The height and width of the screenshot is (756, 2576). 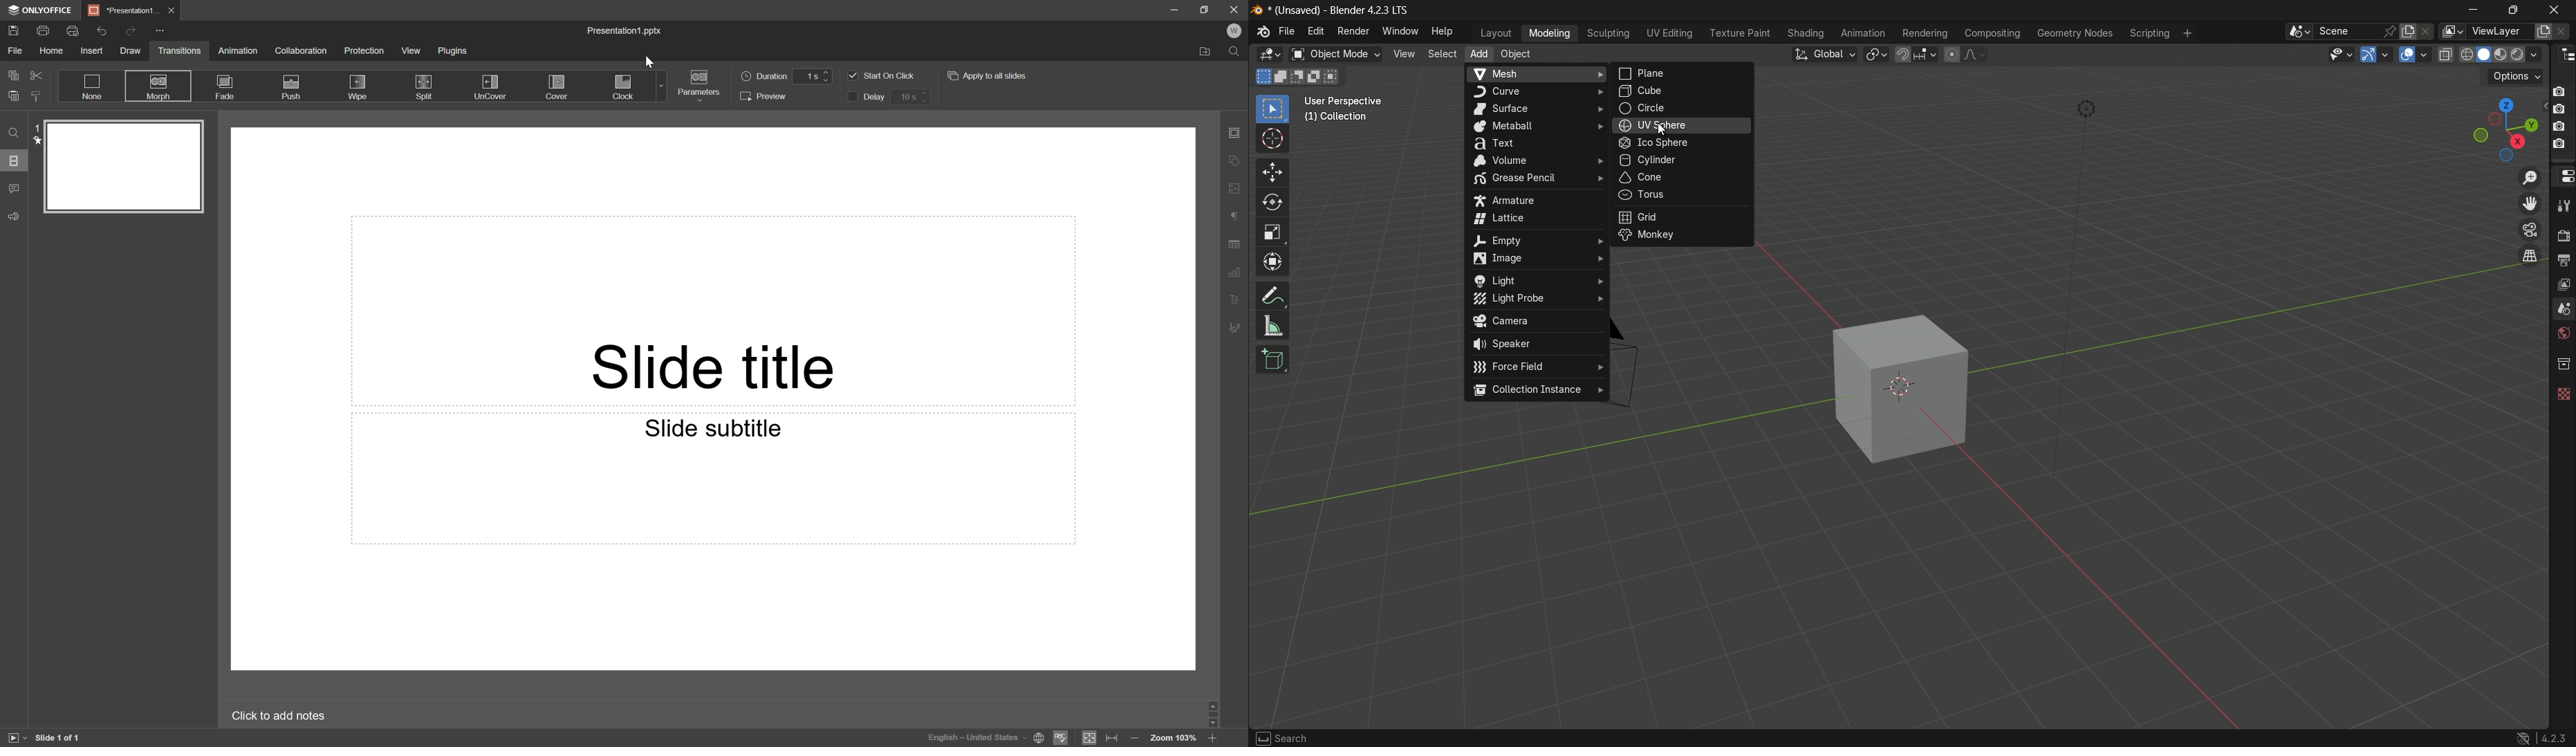 I want to click on Slide 1 of 1, so click(x=58, y=737).